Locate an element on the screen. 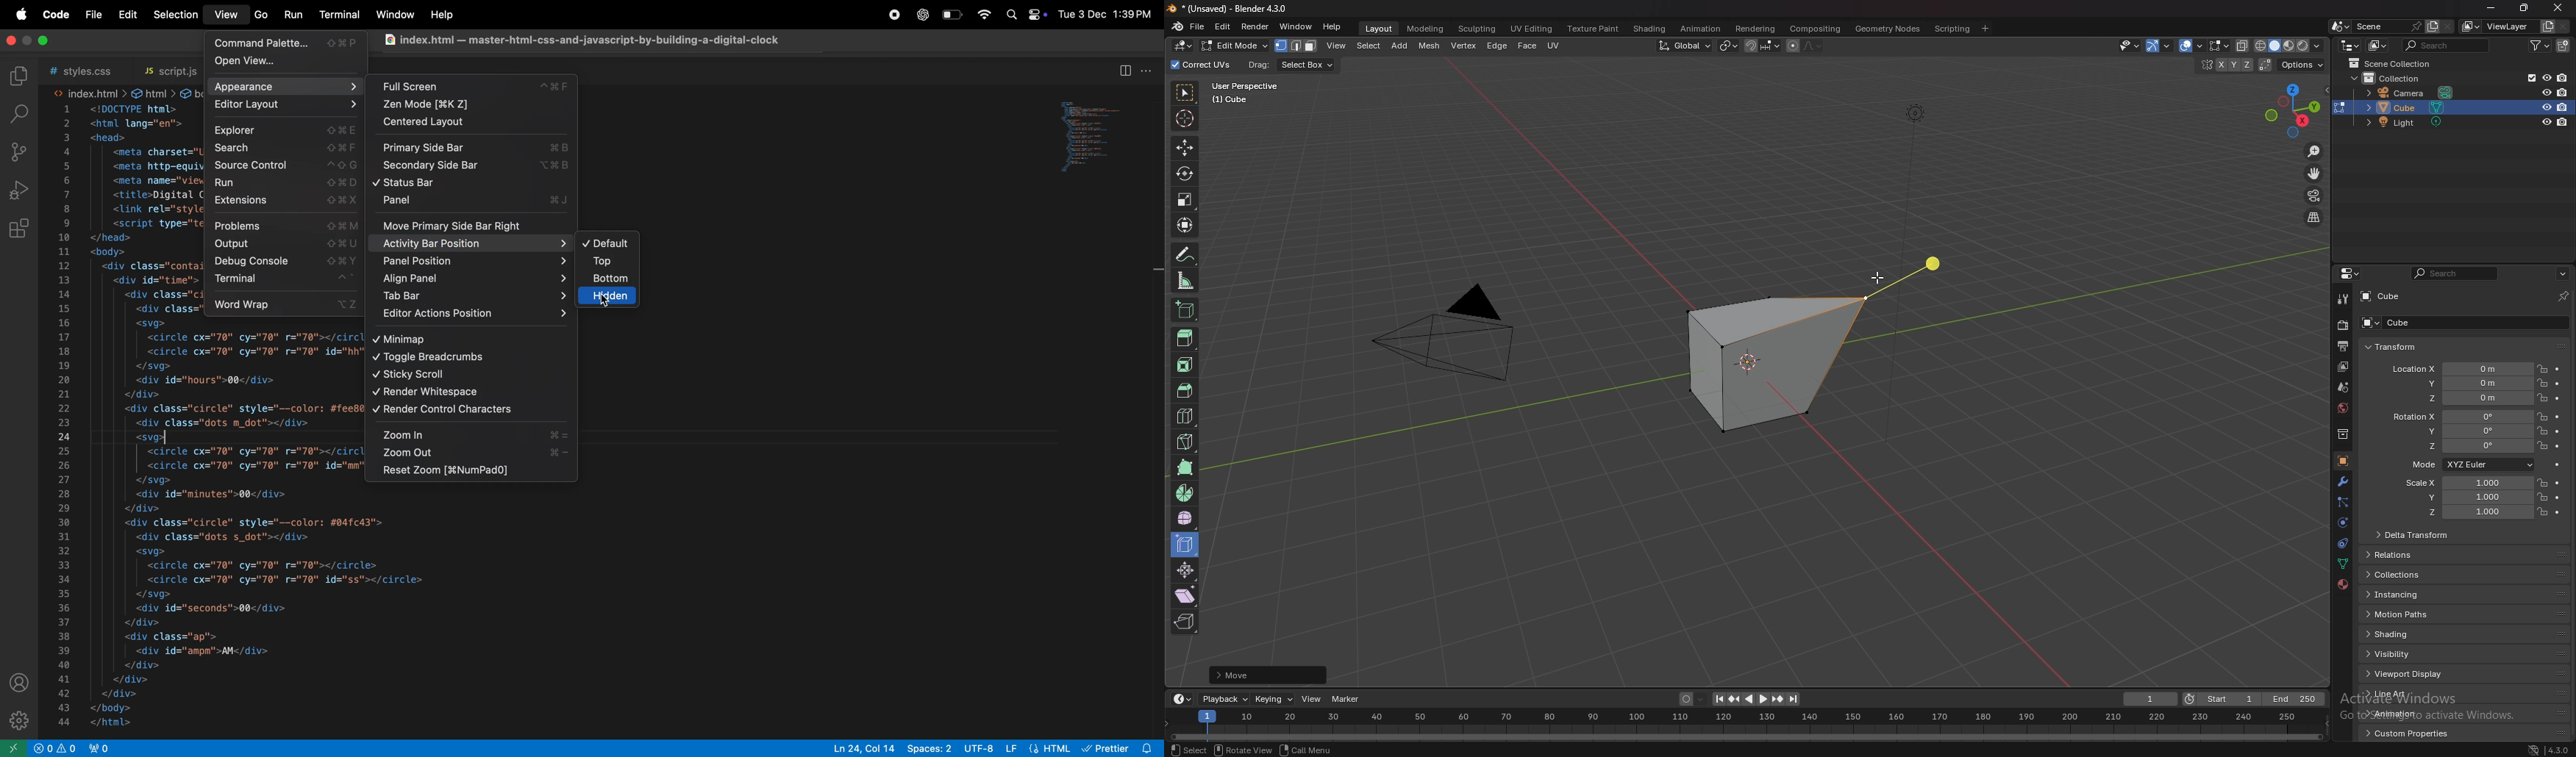 The width and height of the screenshot is (2576, 784). profile is located at coordinates (19, 682).